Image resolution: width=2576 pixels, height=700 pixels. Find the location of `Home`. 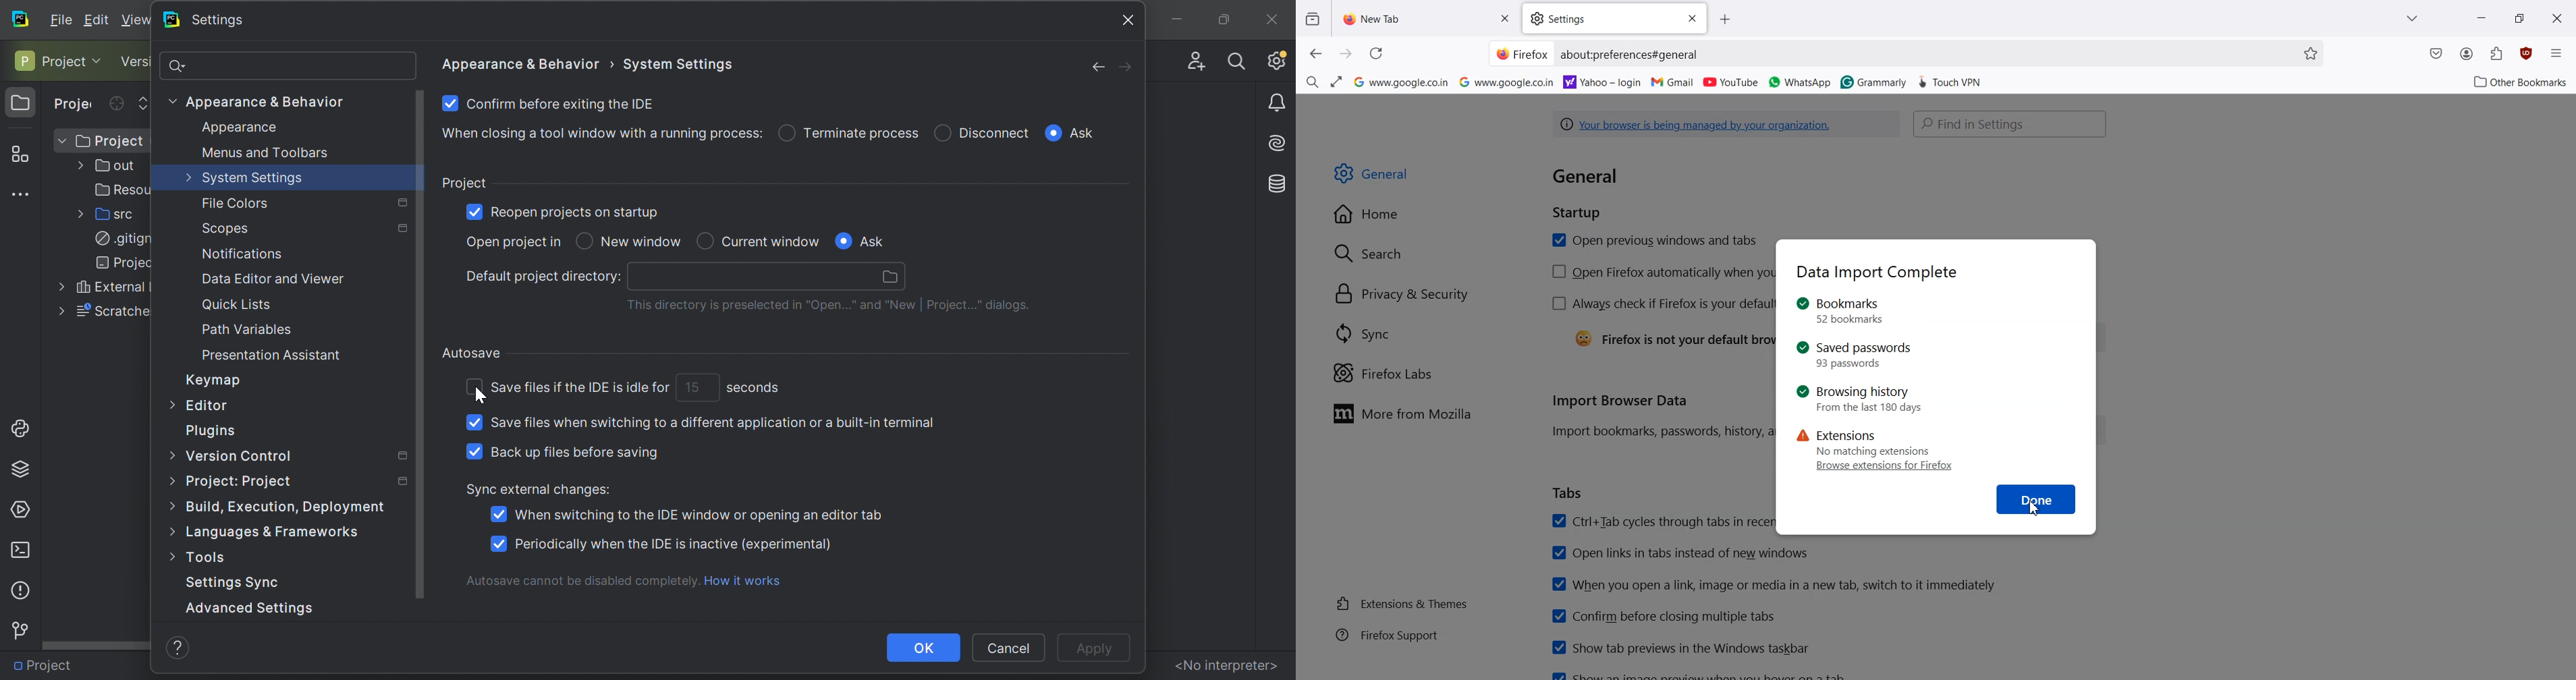

Home is located at coordinates (1370, 215).